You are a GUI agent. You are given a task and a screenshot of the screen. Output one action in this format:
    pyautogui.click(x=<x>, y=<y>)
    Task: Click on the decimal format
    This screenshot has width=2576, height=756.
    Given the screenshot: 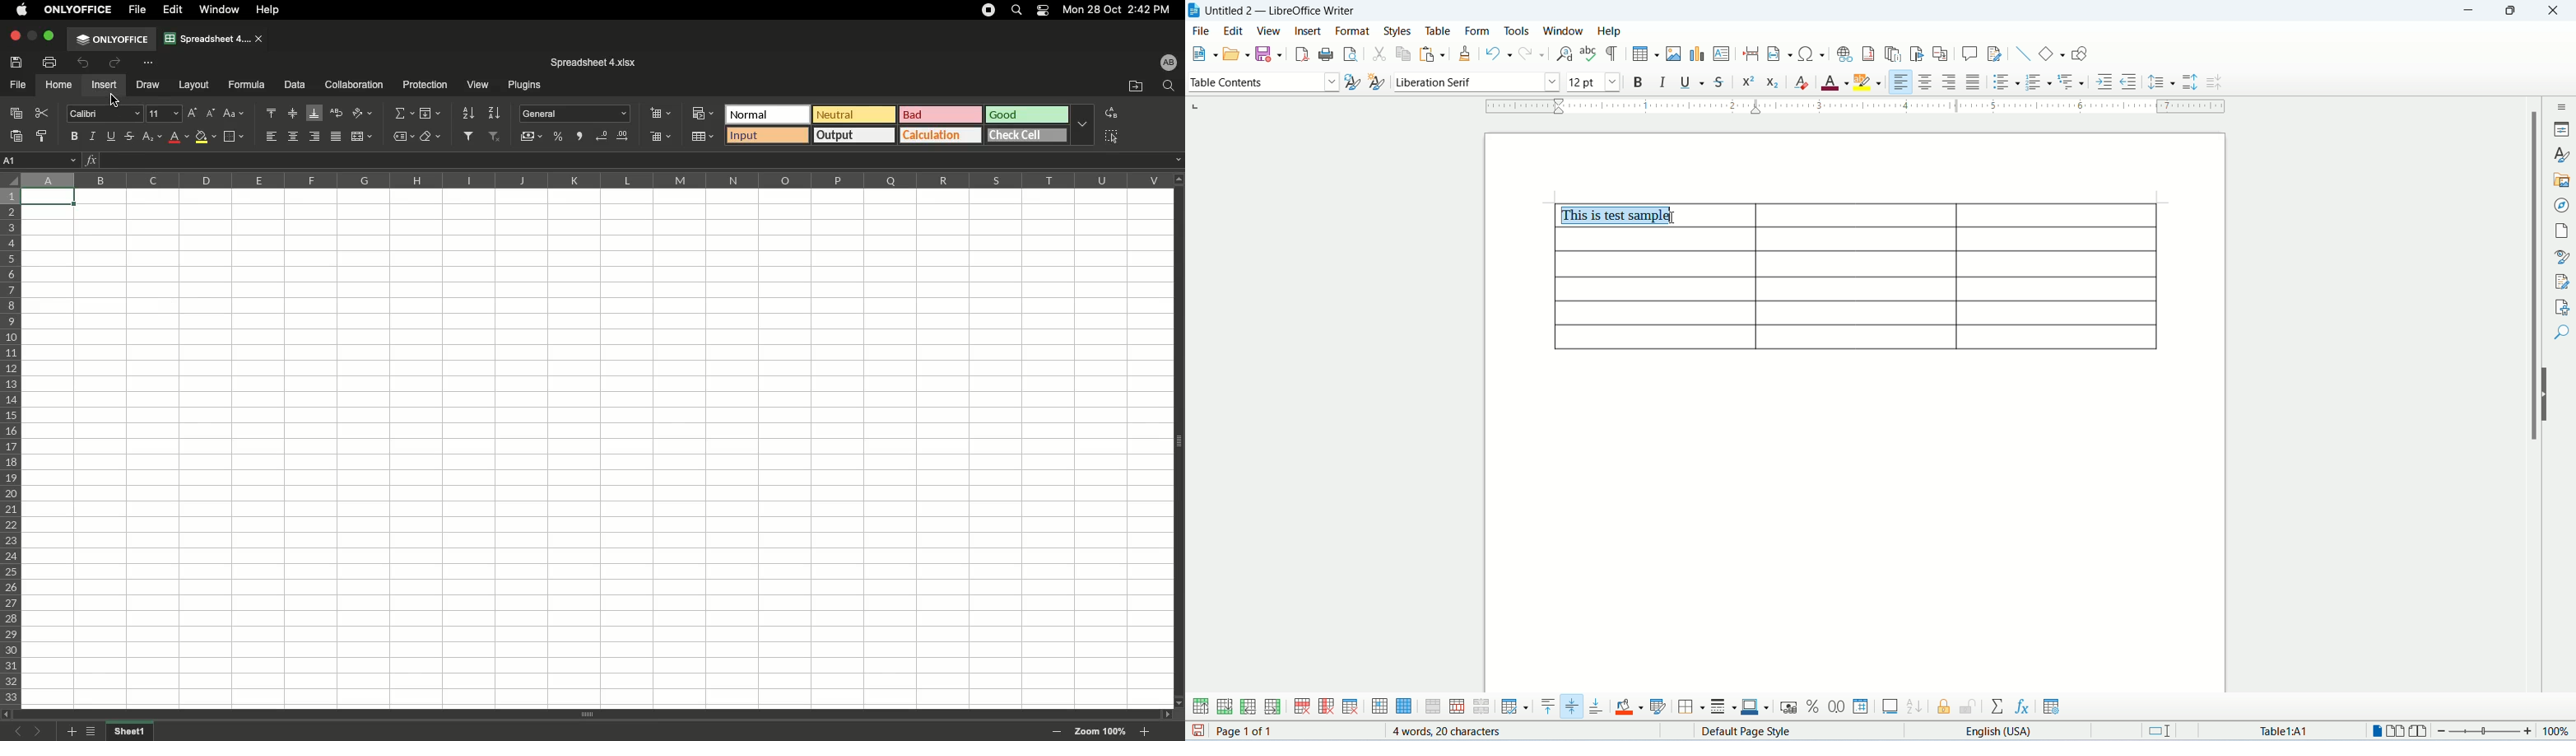 What is the action you would take?
    pyautogui.click(x=1839, y=705)
    